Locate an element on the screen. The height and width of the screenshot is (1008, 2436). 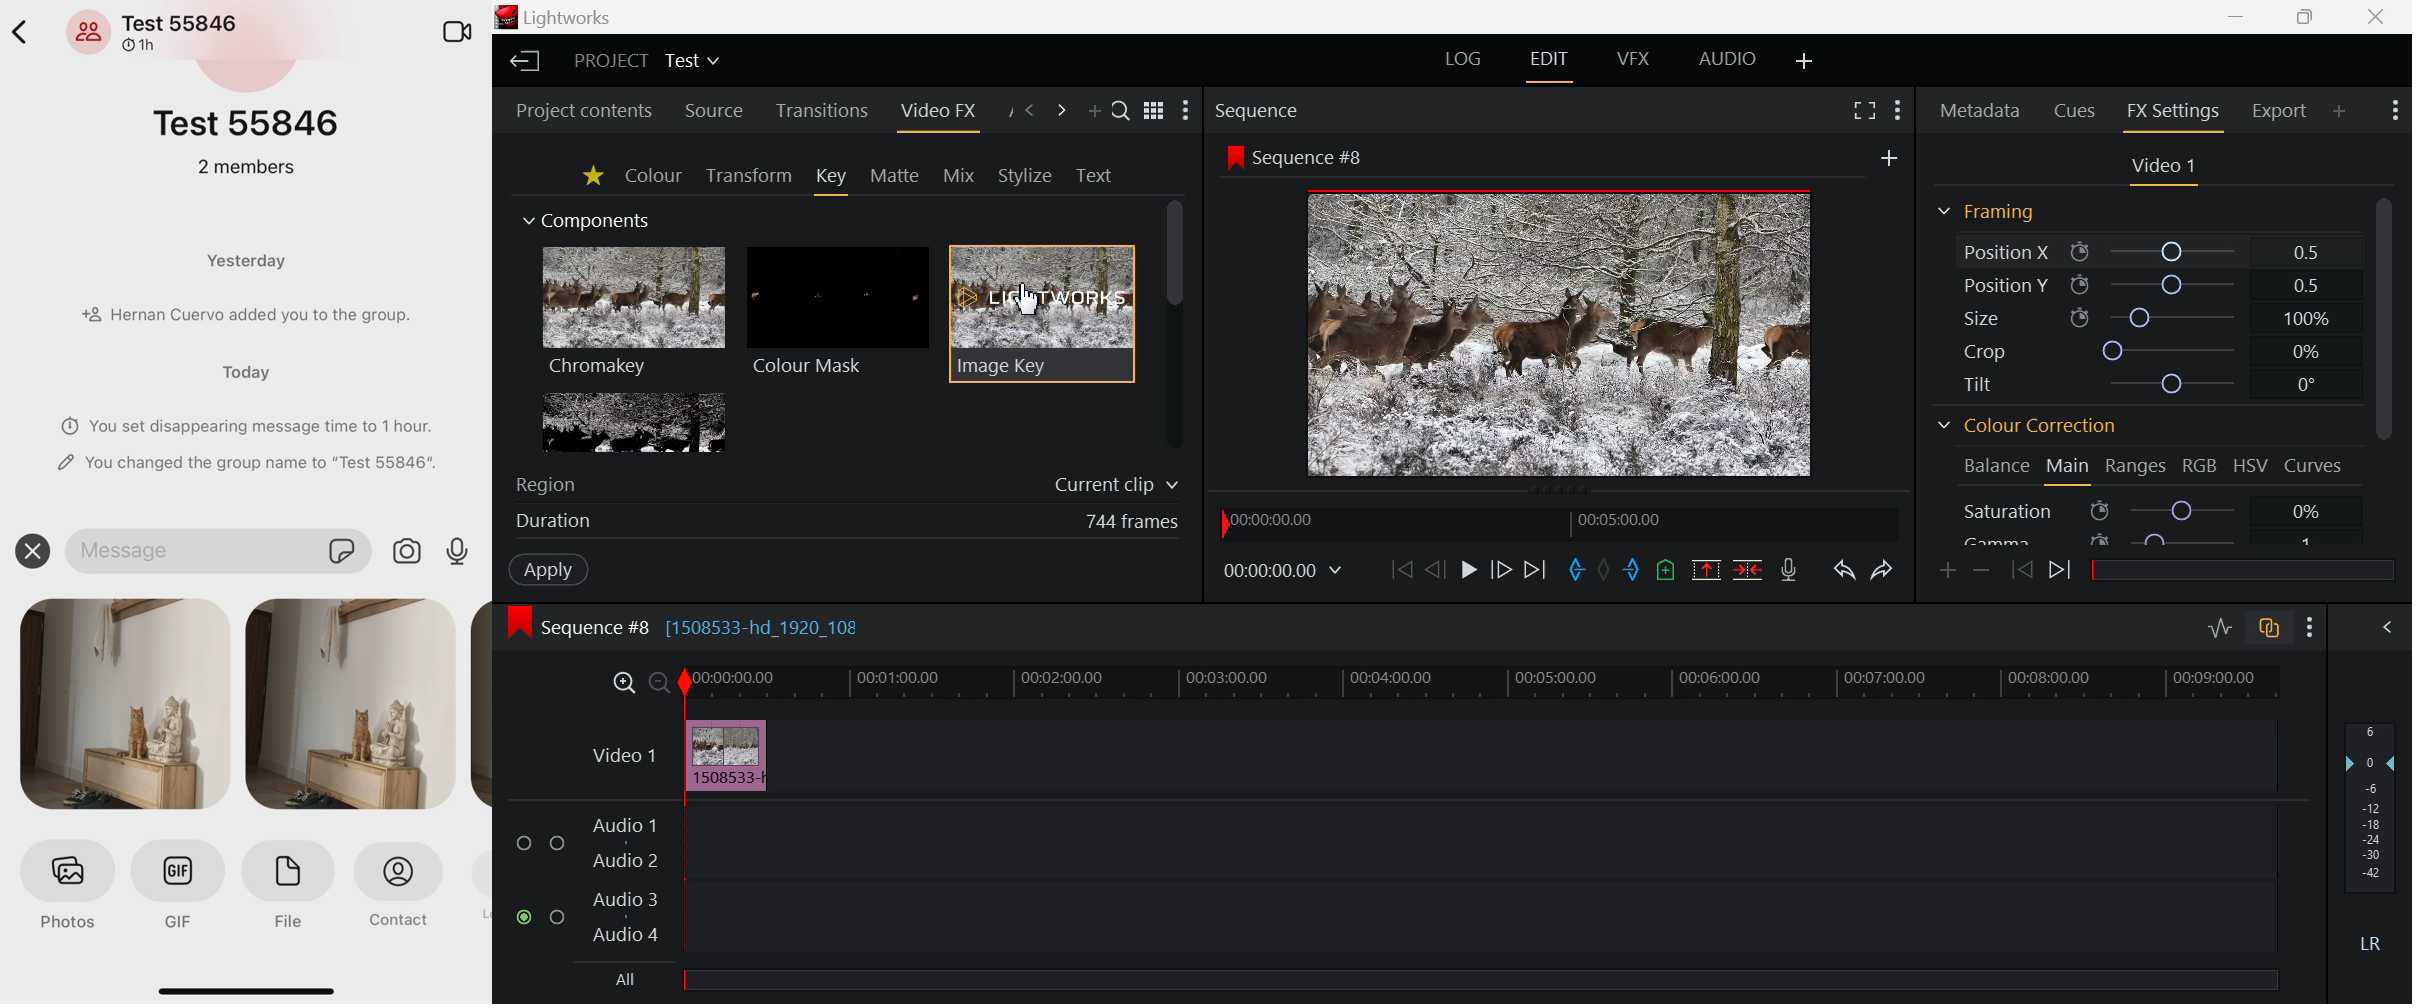
checkbox is located at coordinates (527, 843).